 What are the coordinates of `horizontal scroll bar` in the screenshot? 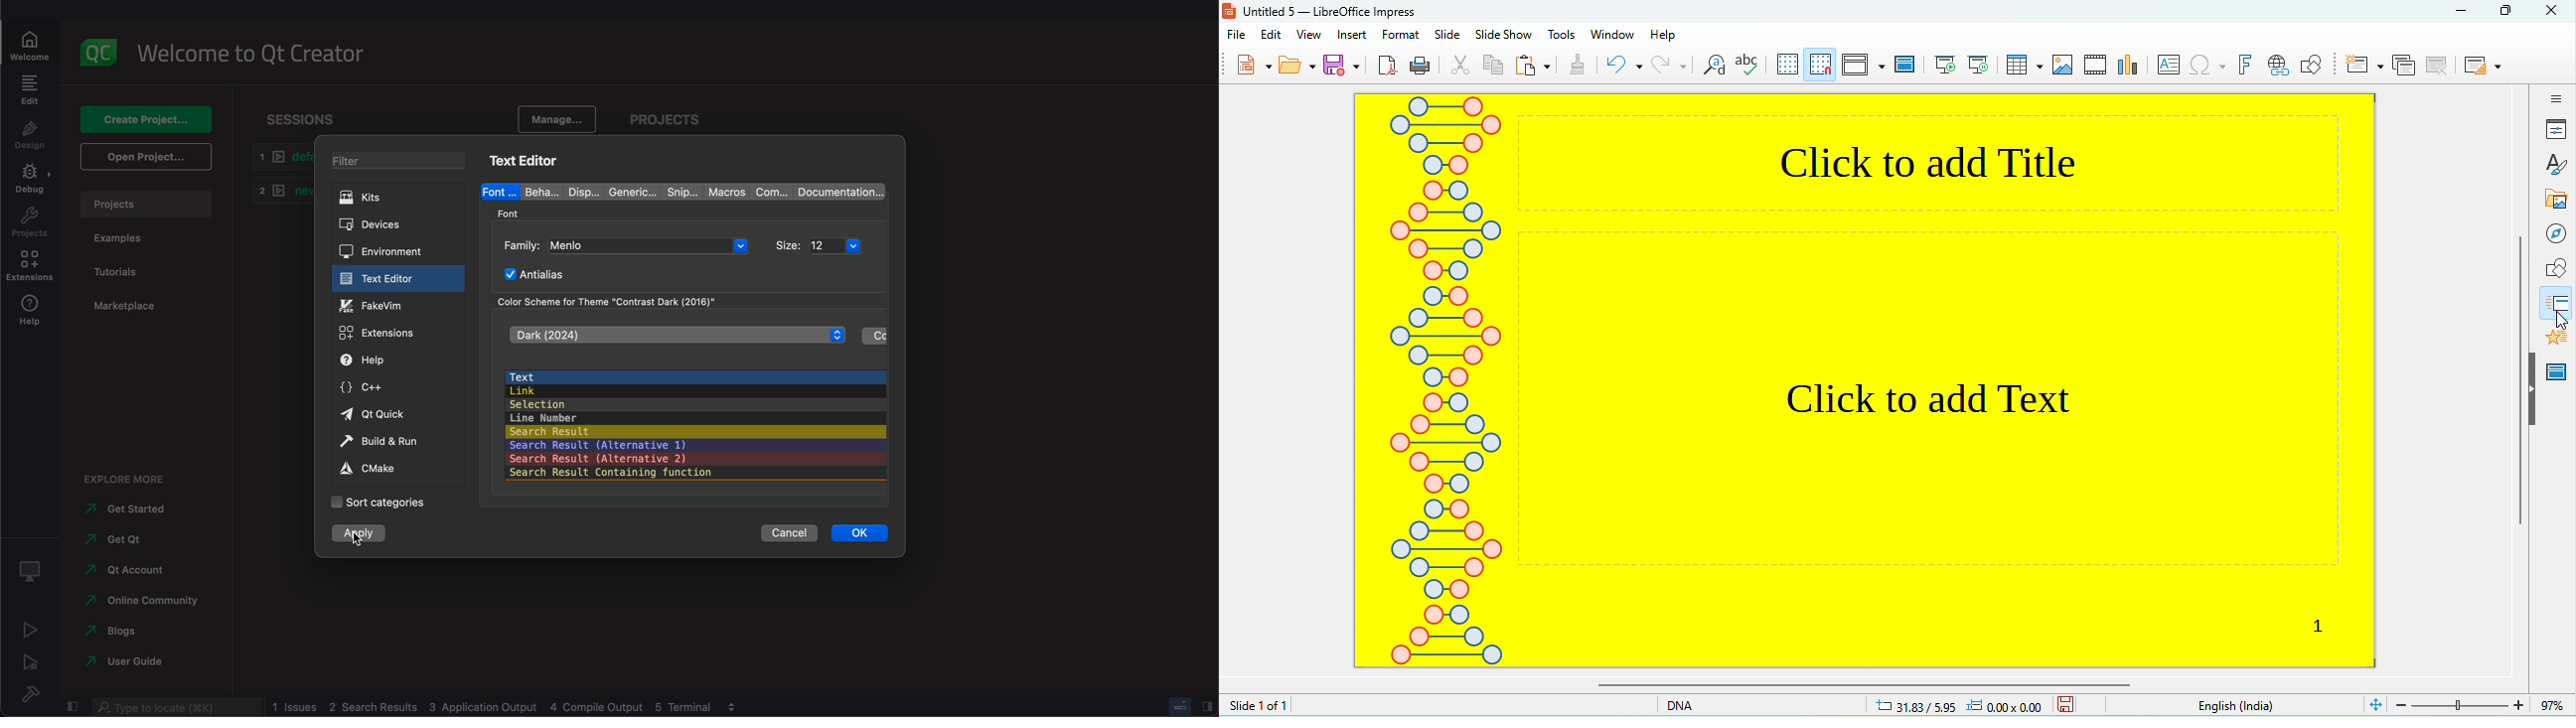 It's located at (1876, 685).